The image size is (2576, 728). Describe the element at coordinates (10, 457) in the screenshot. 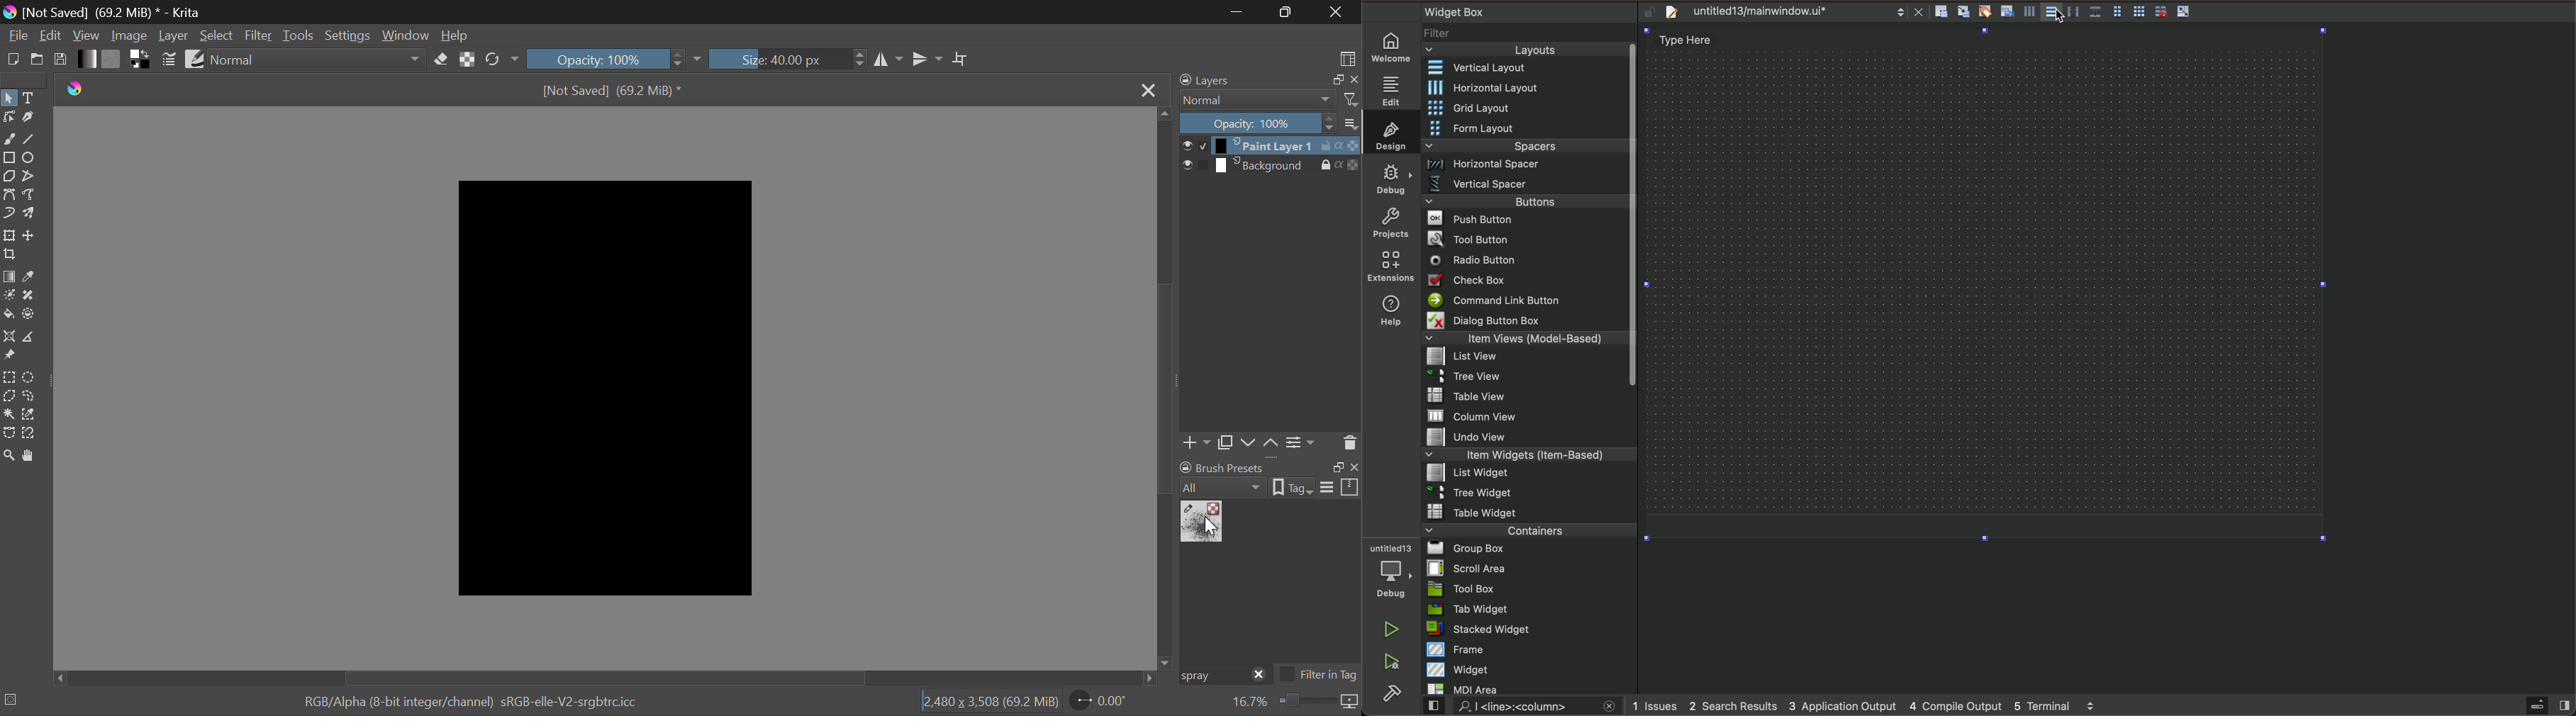

I see `Zoom` at that location.